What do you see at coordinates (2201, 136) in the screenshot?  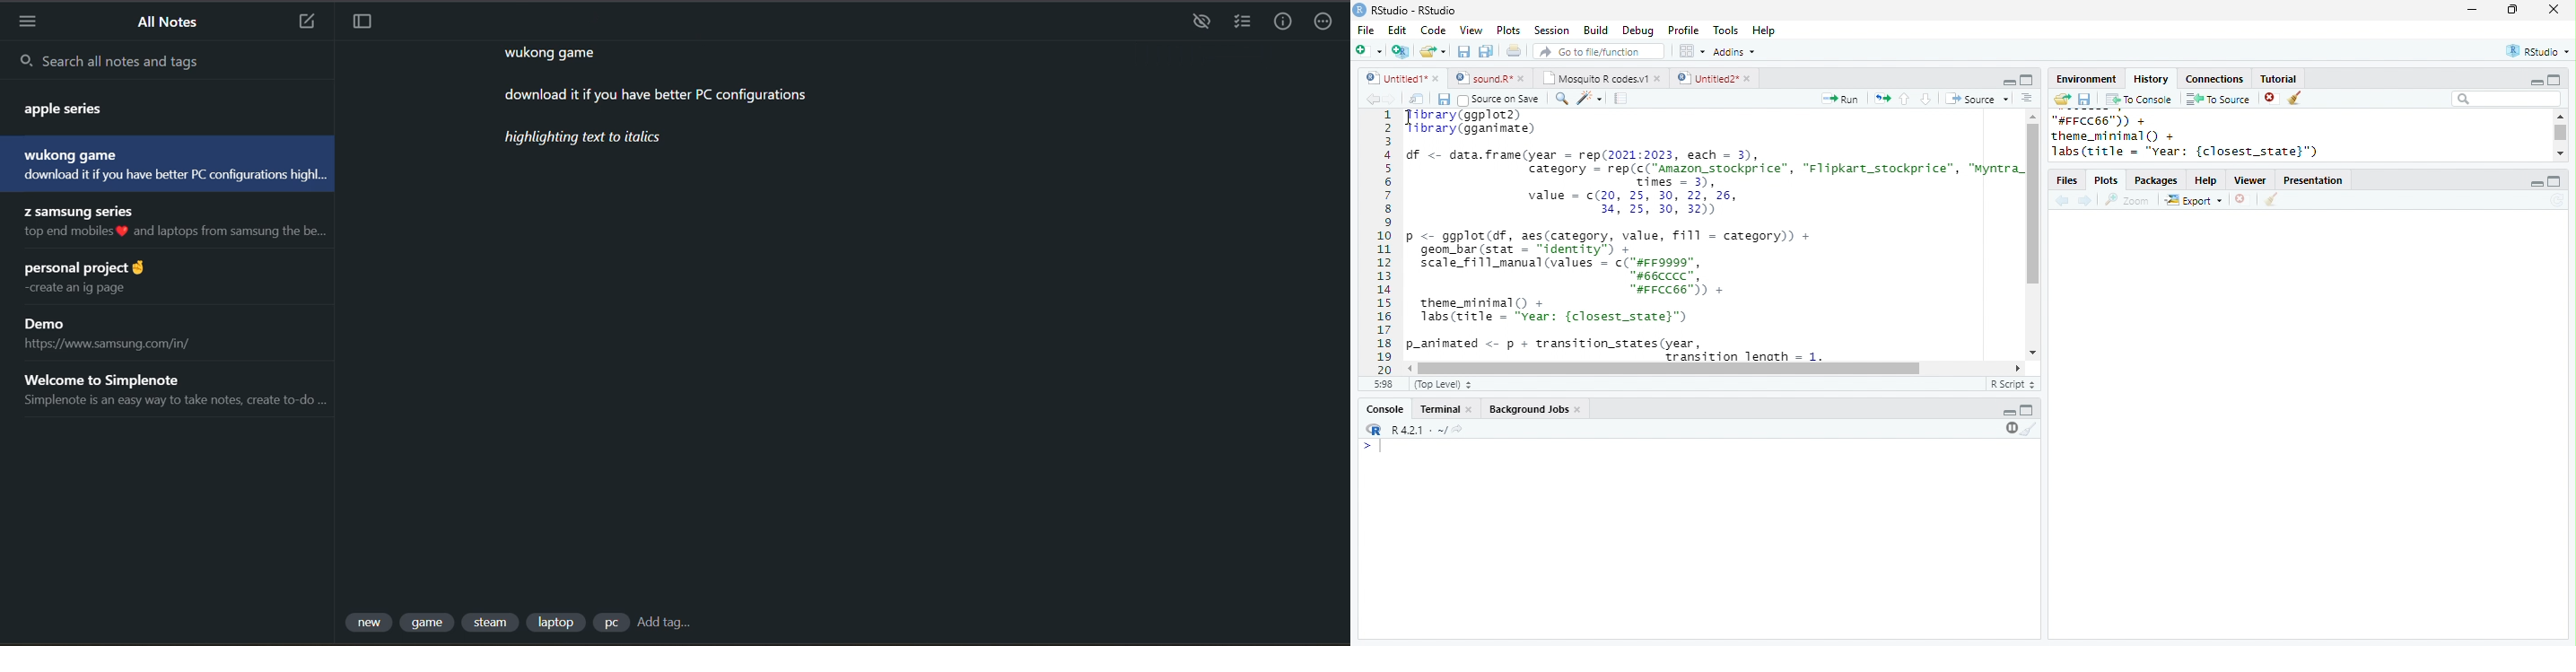 I see `"#FFCC66™)) +
theme_minimal () +
Jabs(title = "vear: {closest_state}")` at bounding box center [2201, 136].